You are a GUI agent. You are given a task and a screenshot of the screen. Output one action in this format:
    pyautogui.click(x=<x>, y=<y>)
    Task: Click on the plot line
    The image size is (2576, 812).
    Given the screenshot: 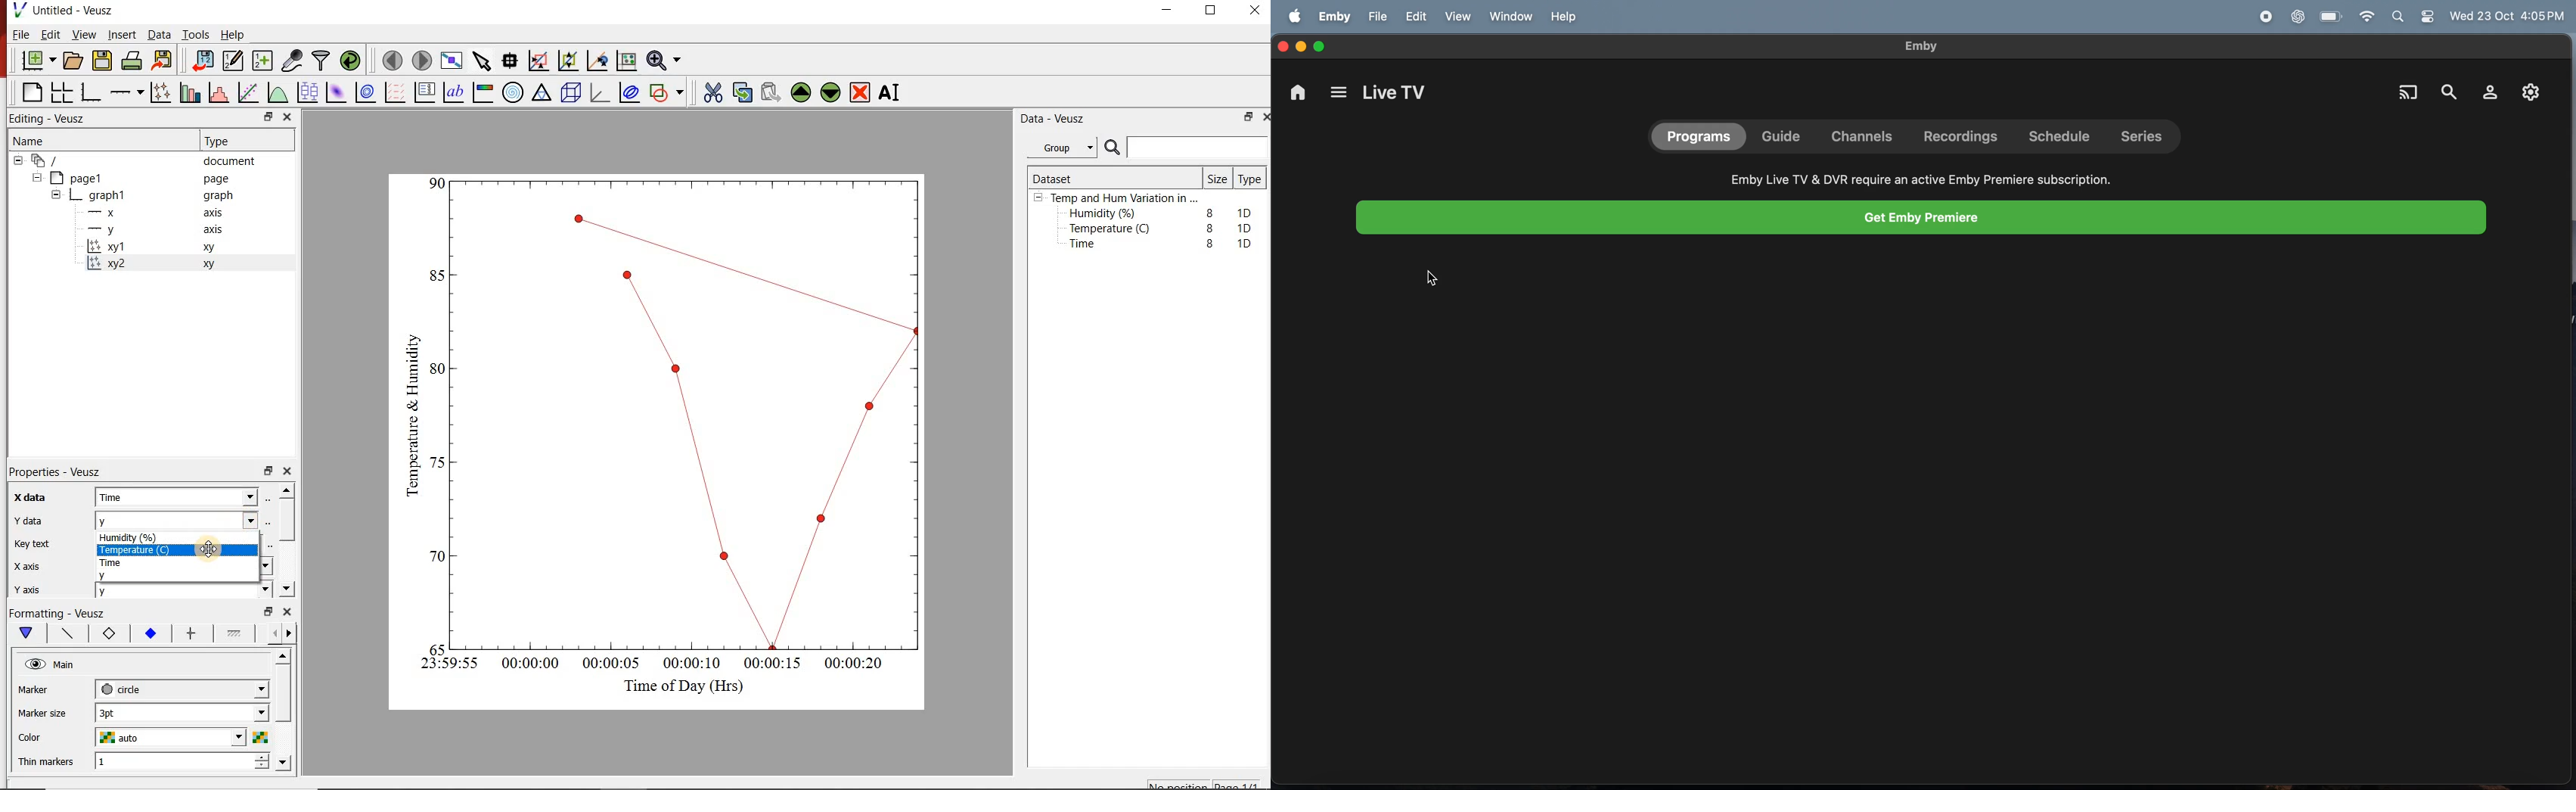 What is the action you would take?
    pyautogui.click(x=68, y=634)
    